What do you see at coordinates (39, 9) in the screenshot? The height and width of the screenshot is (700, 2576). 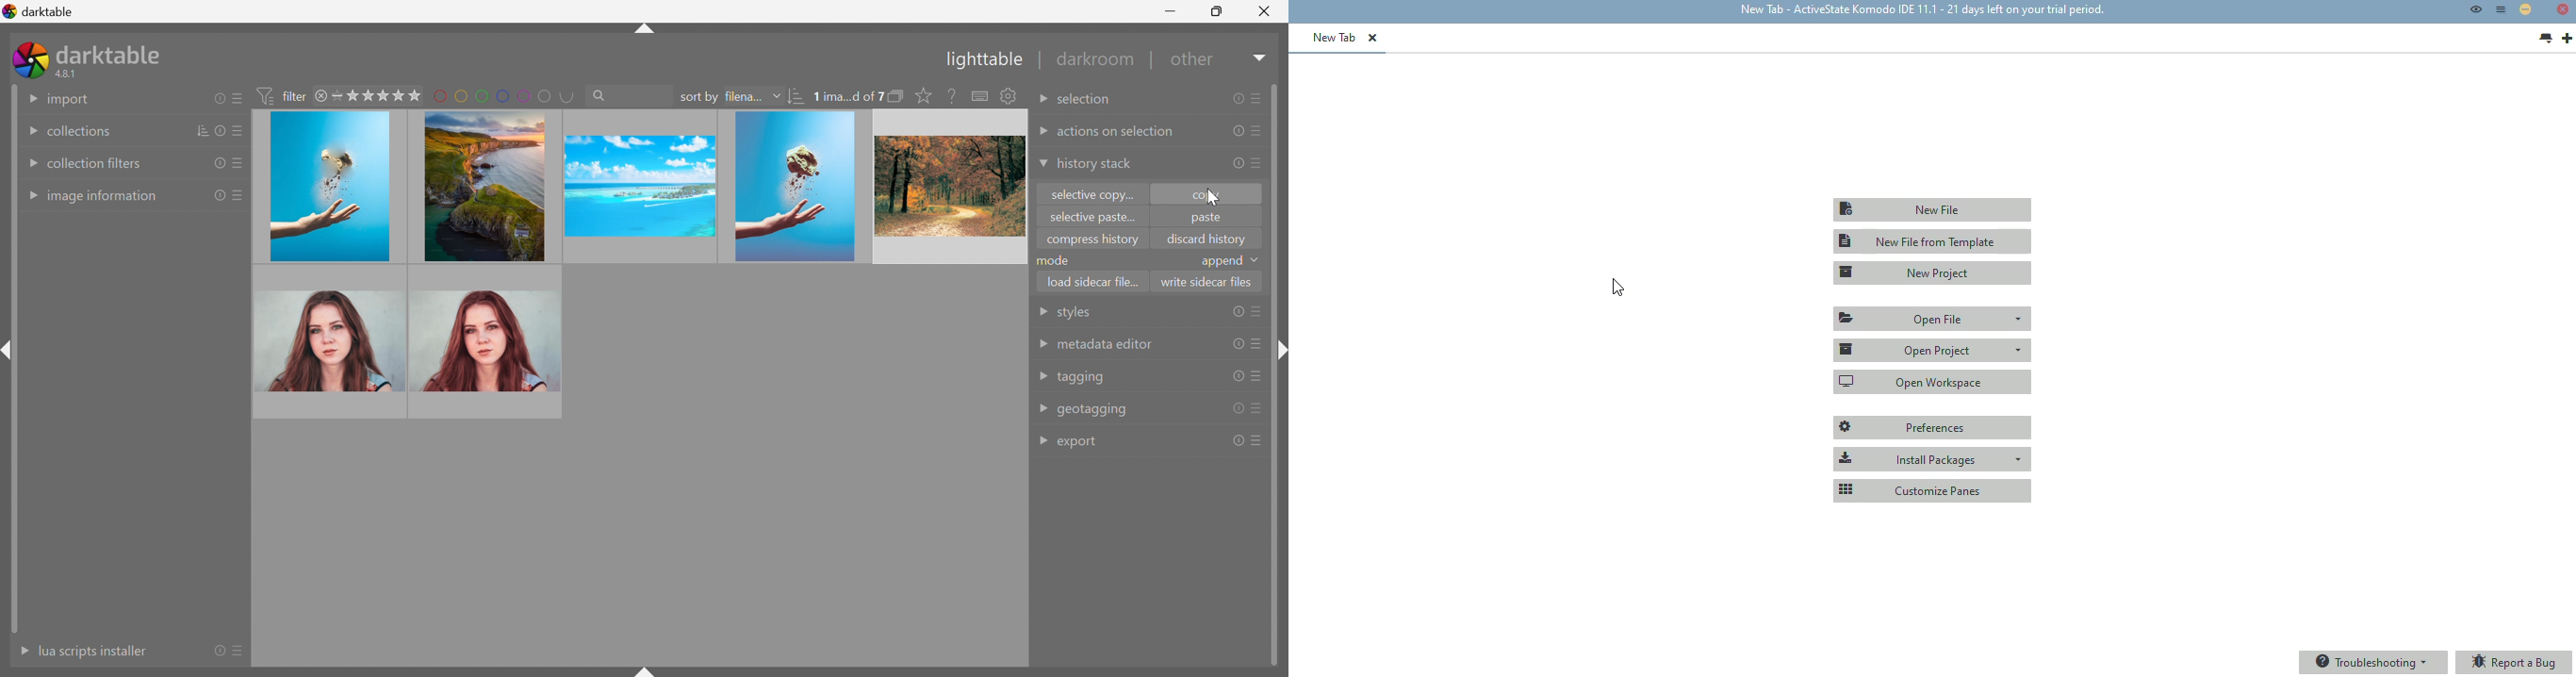 I see `darktable` at bounding box center [39, 9].